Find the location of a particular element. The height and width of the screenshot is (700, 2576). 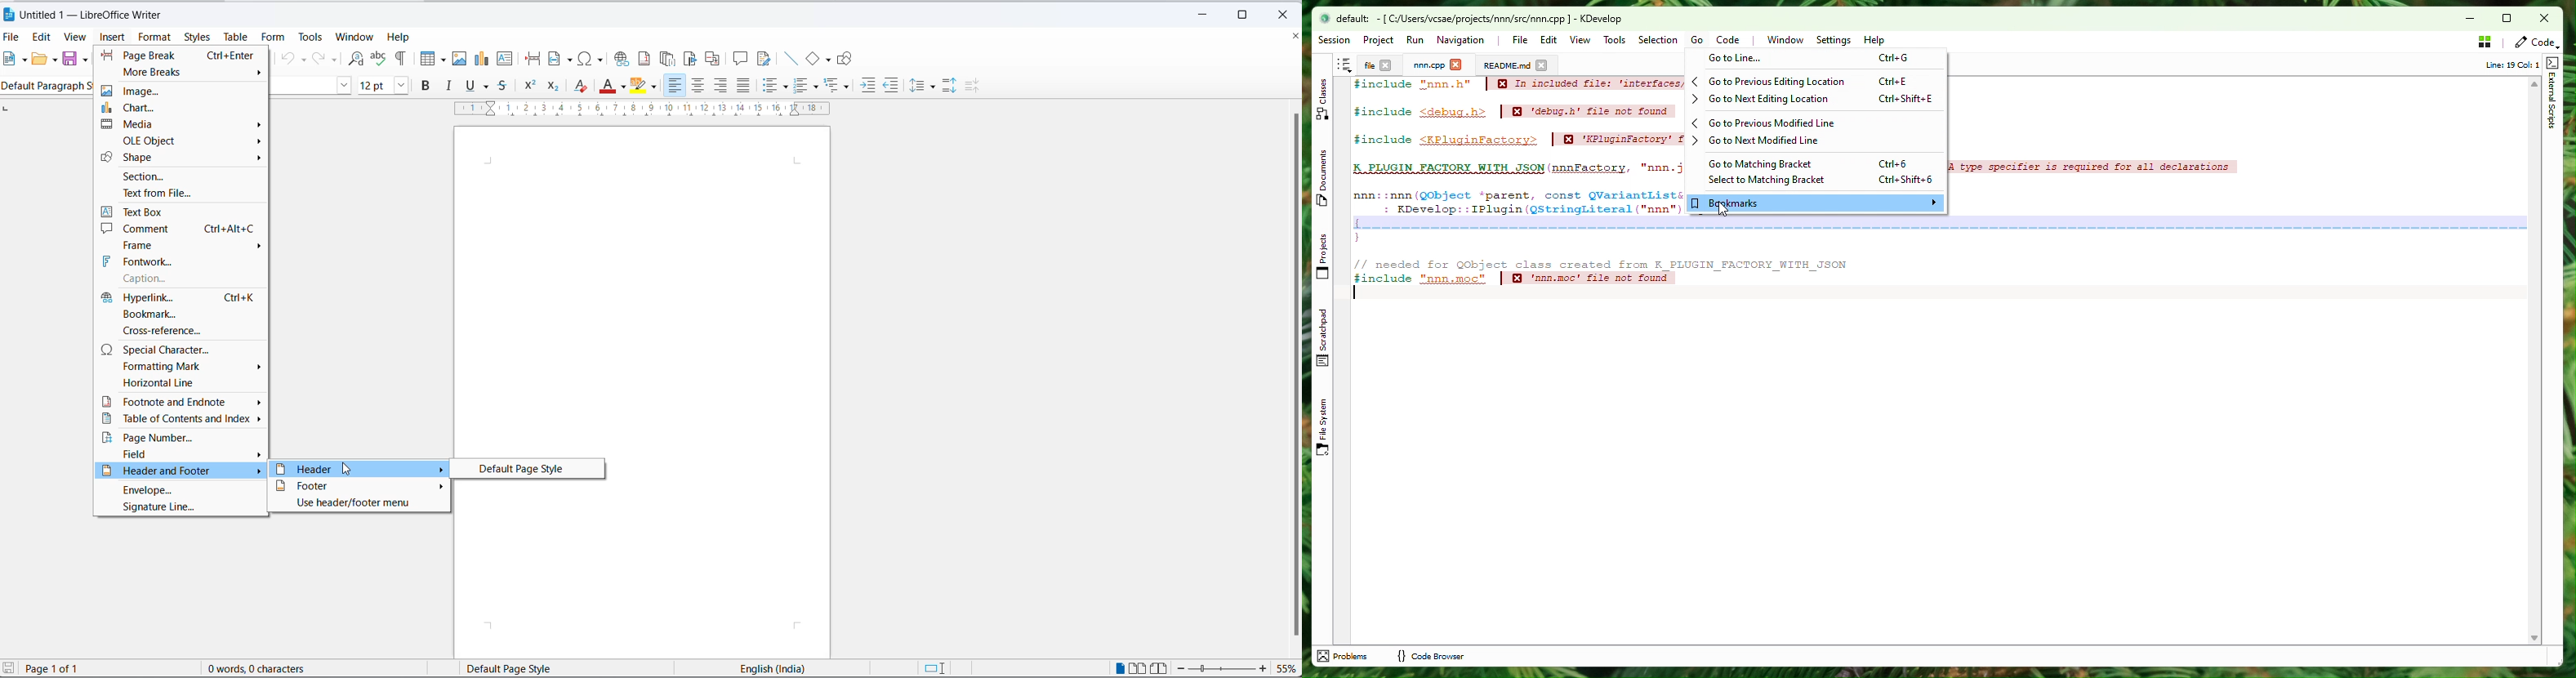

English(India) is located at coordinates (759, 668).